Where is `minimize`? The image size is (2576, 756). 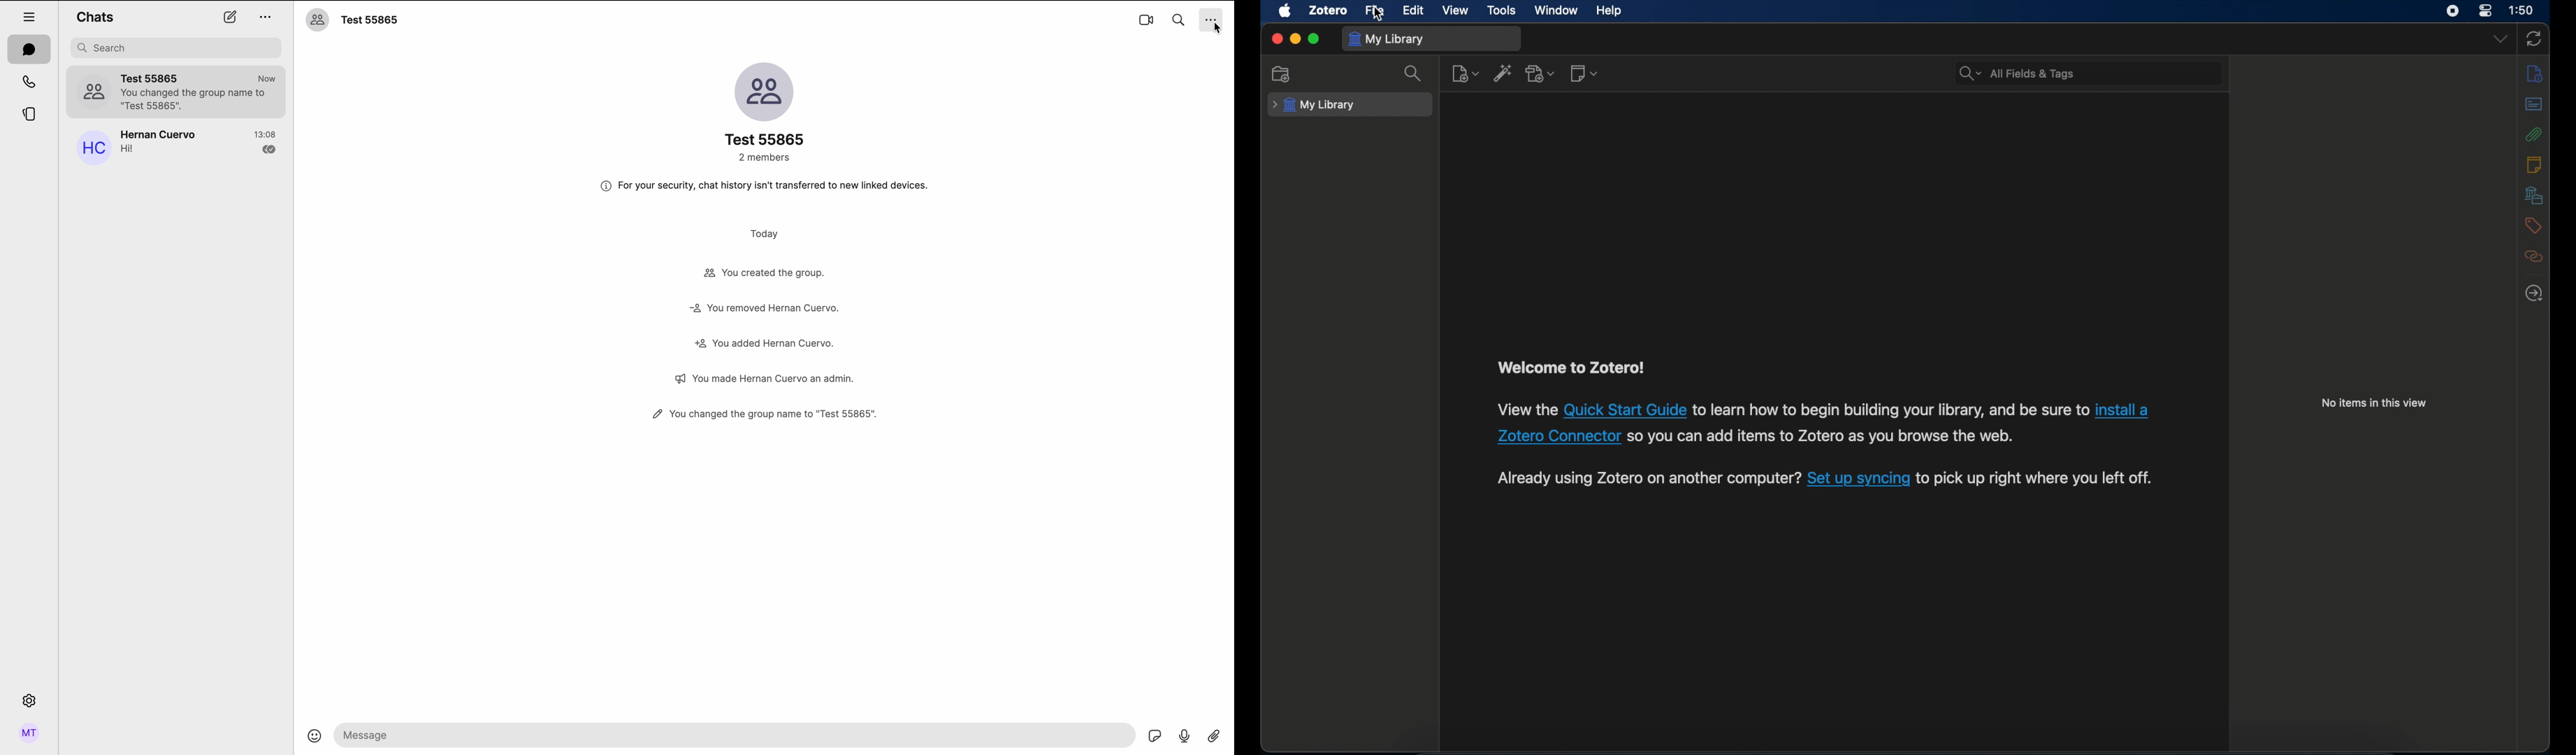
minimize is located at coordinates (1294, 38).